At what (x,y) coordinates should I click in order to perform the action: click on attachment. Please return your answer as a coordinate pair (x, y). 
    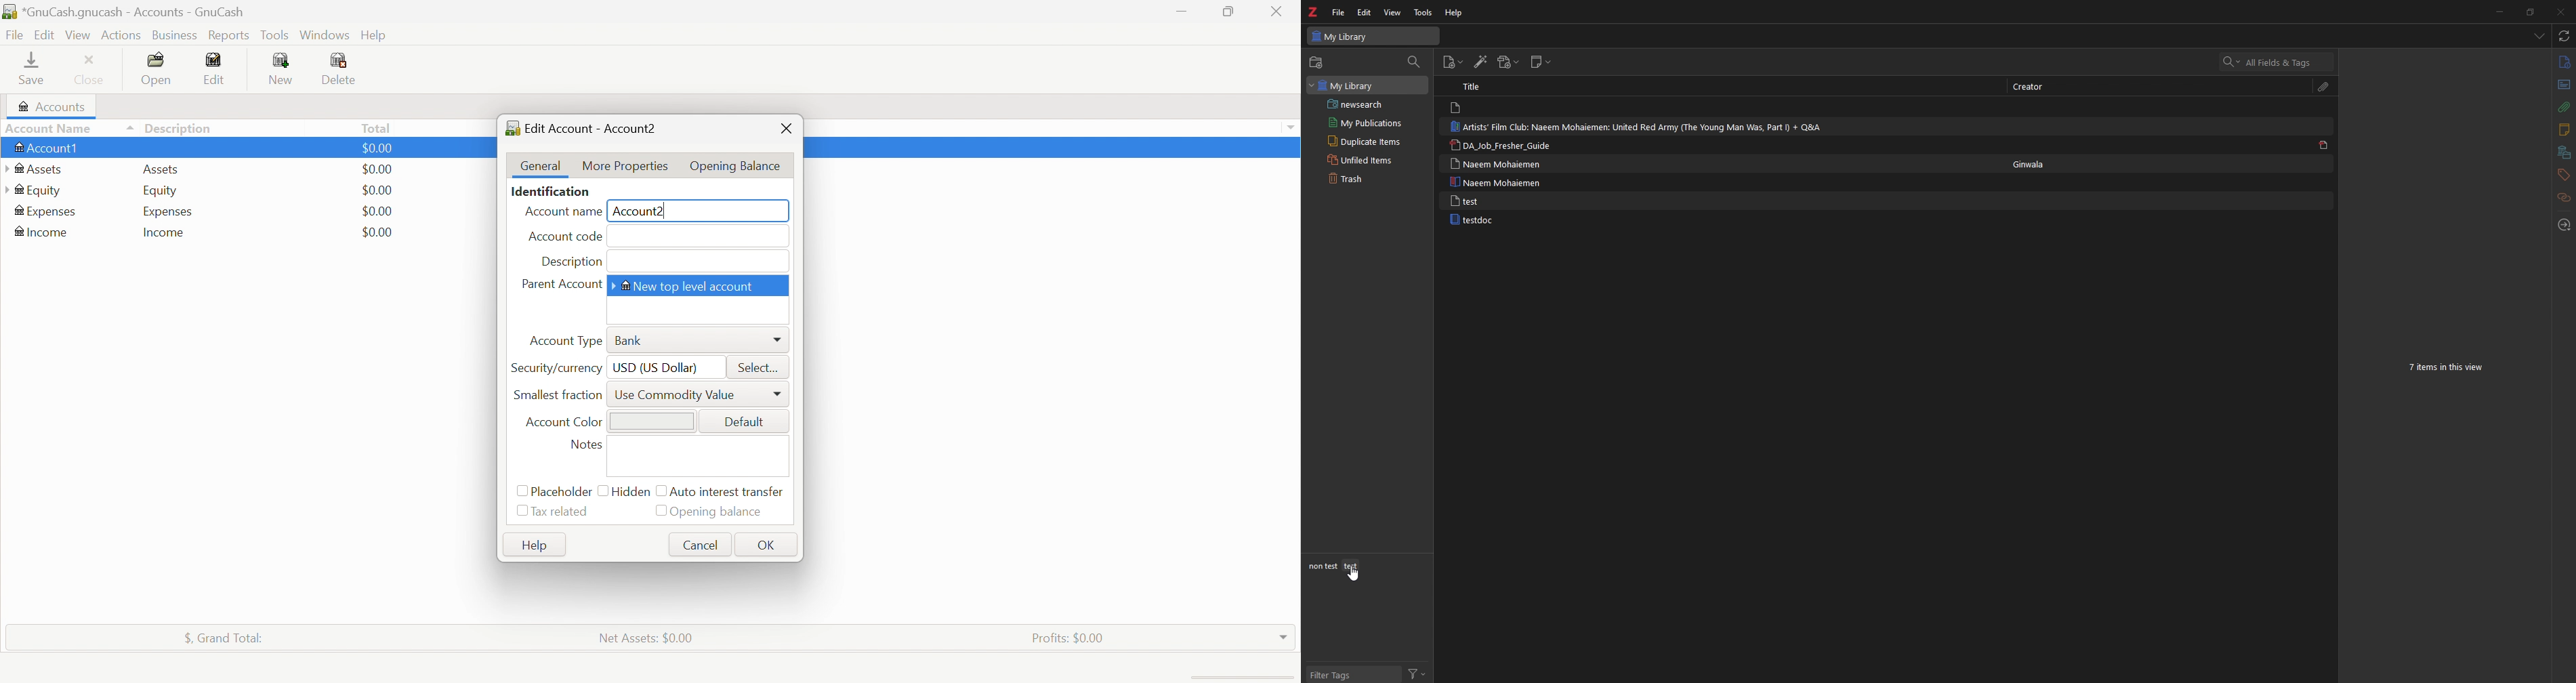
    Looking at the image, I should click on (2564, 108).